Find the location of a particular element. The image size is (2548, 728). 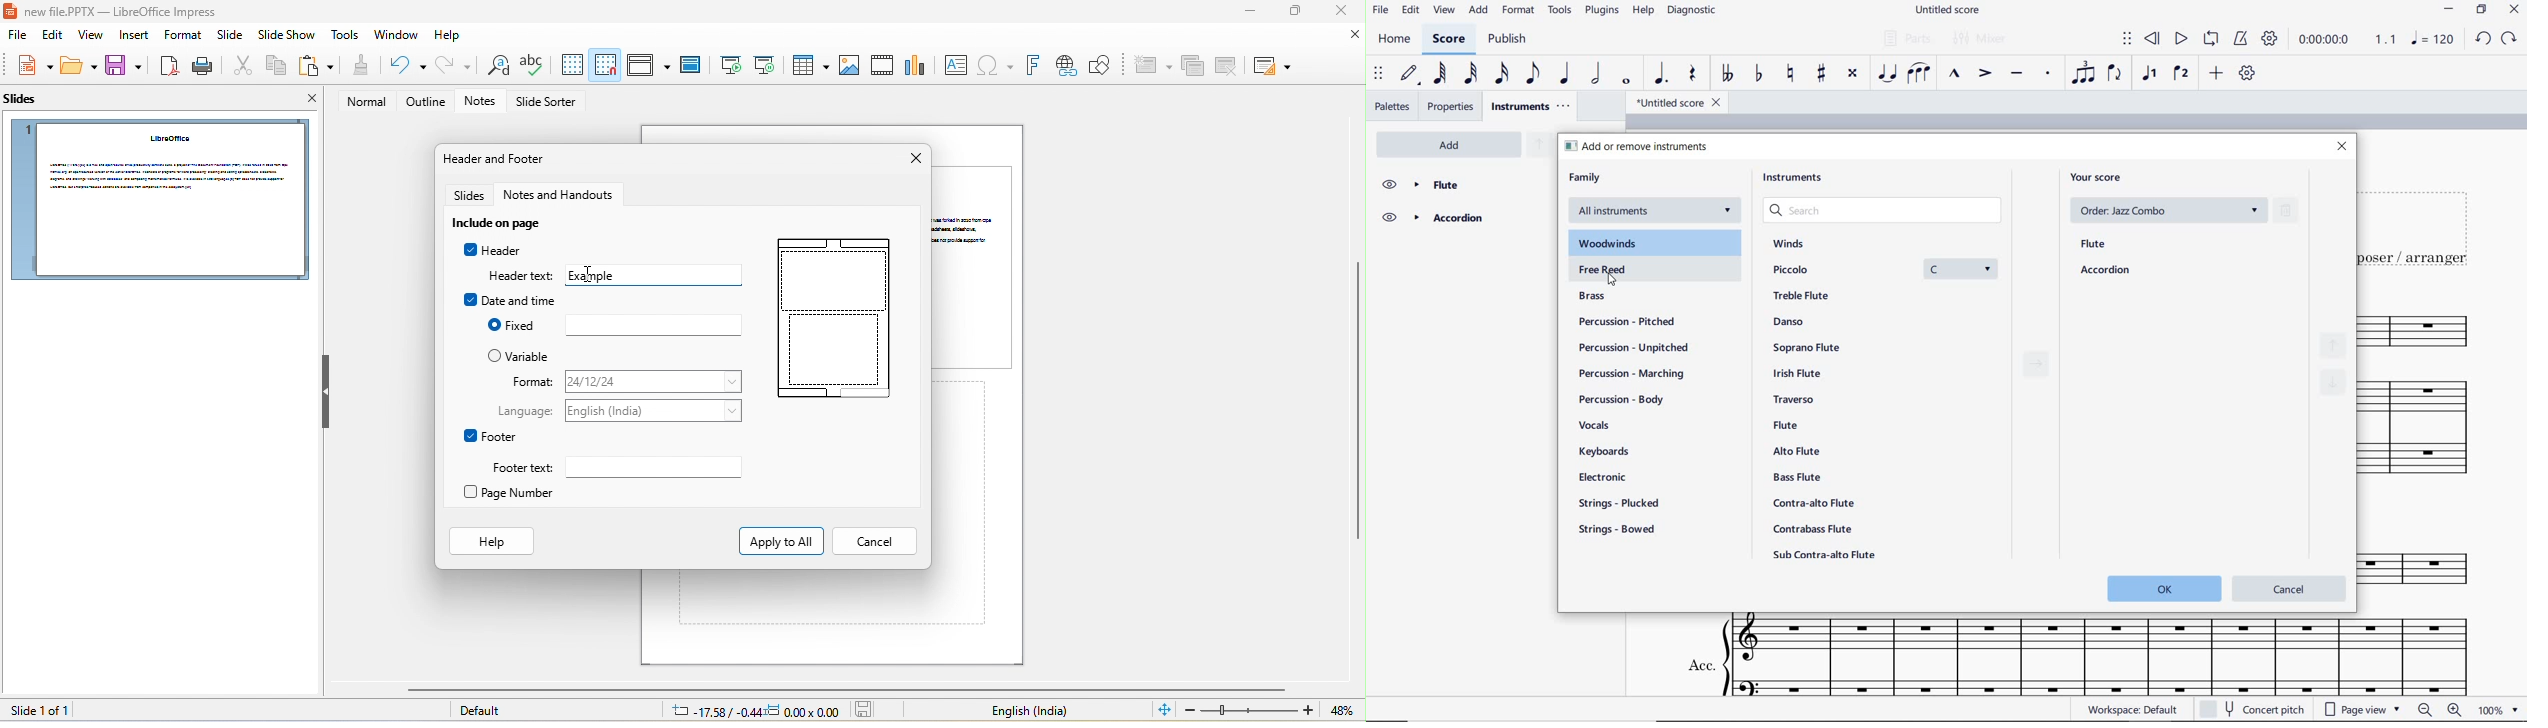

playback settings is located at coordinates (2269, 39).